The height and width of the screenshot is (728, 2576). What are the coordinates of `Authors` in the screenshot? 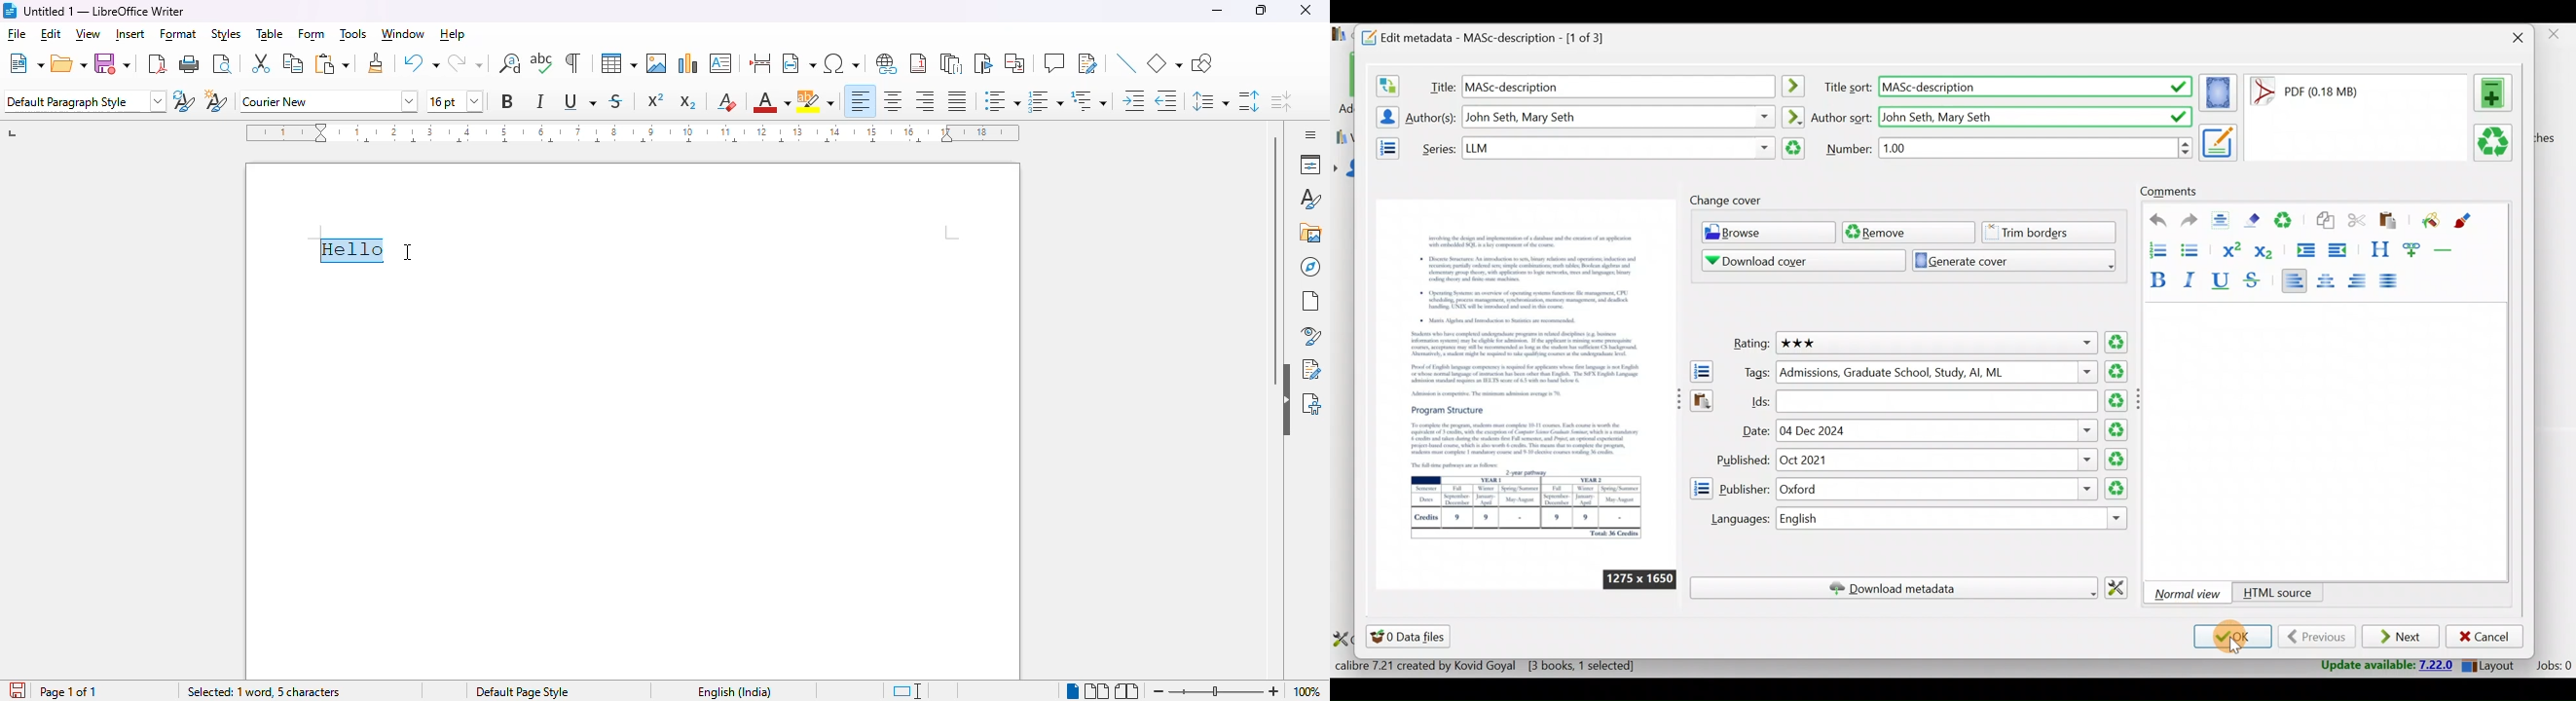 It's located at (1432, 118).